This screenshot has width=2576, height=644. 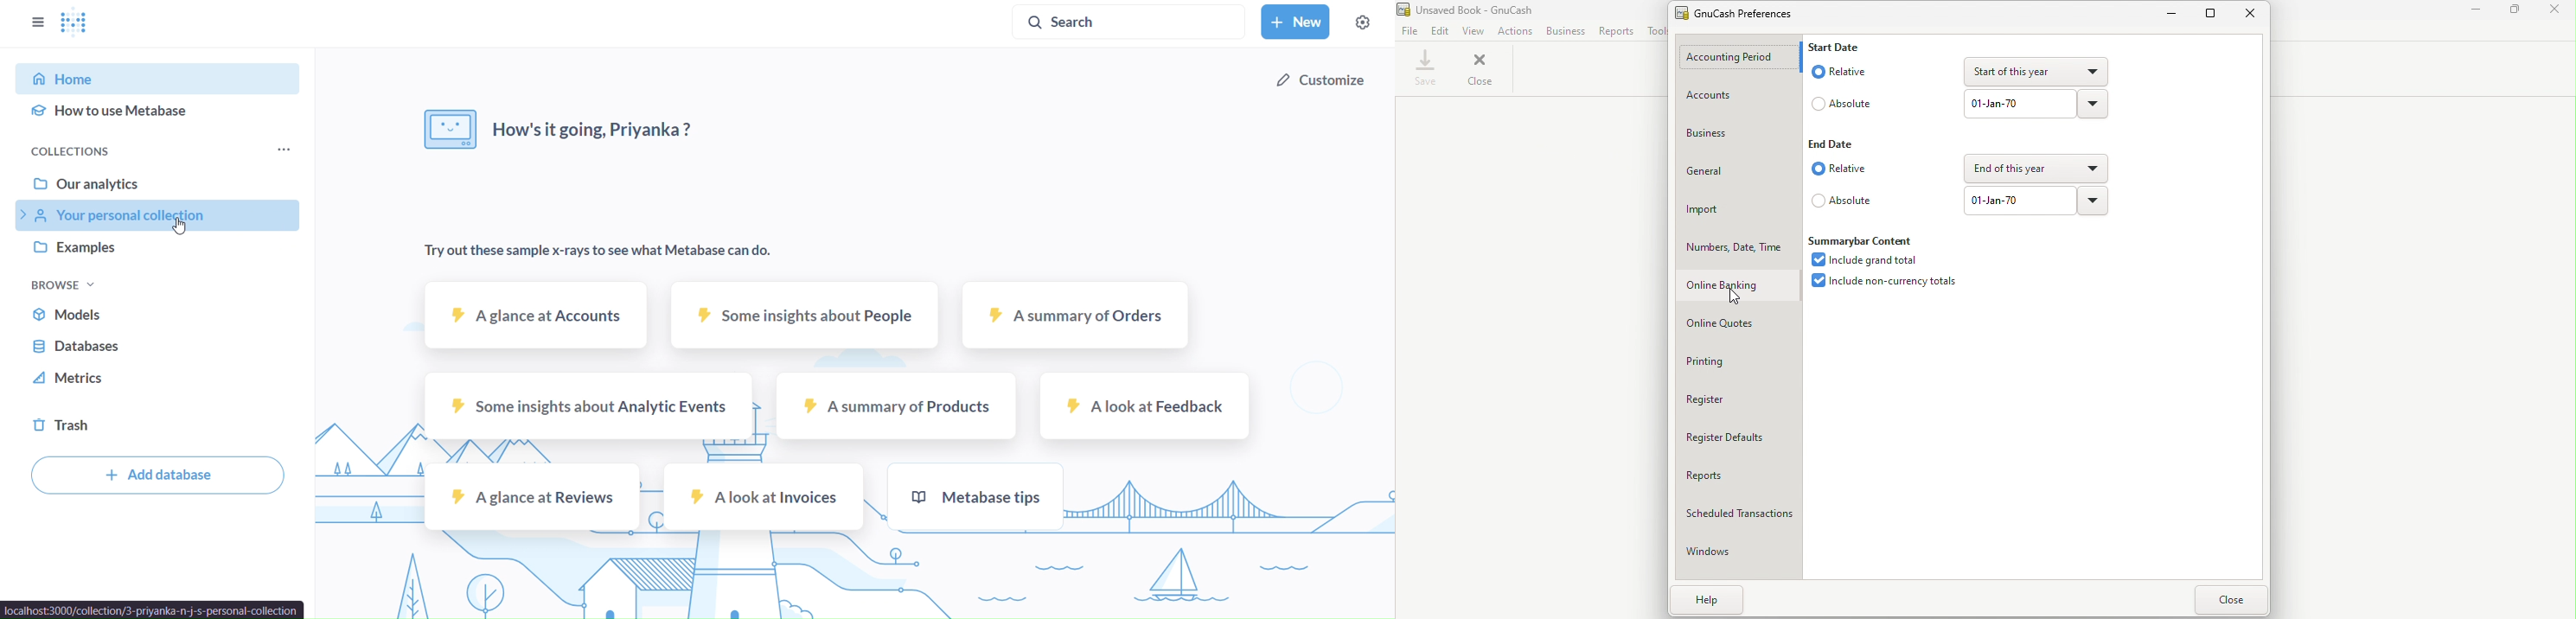 I want to click on Import, so click(x=1738, y=210).